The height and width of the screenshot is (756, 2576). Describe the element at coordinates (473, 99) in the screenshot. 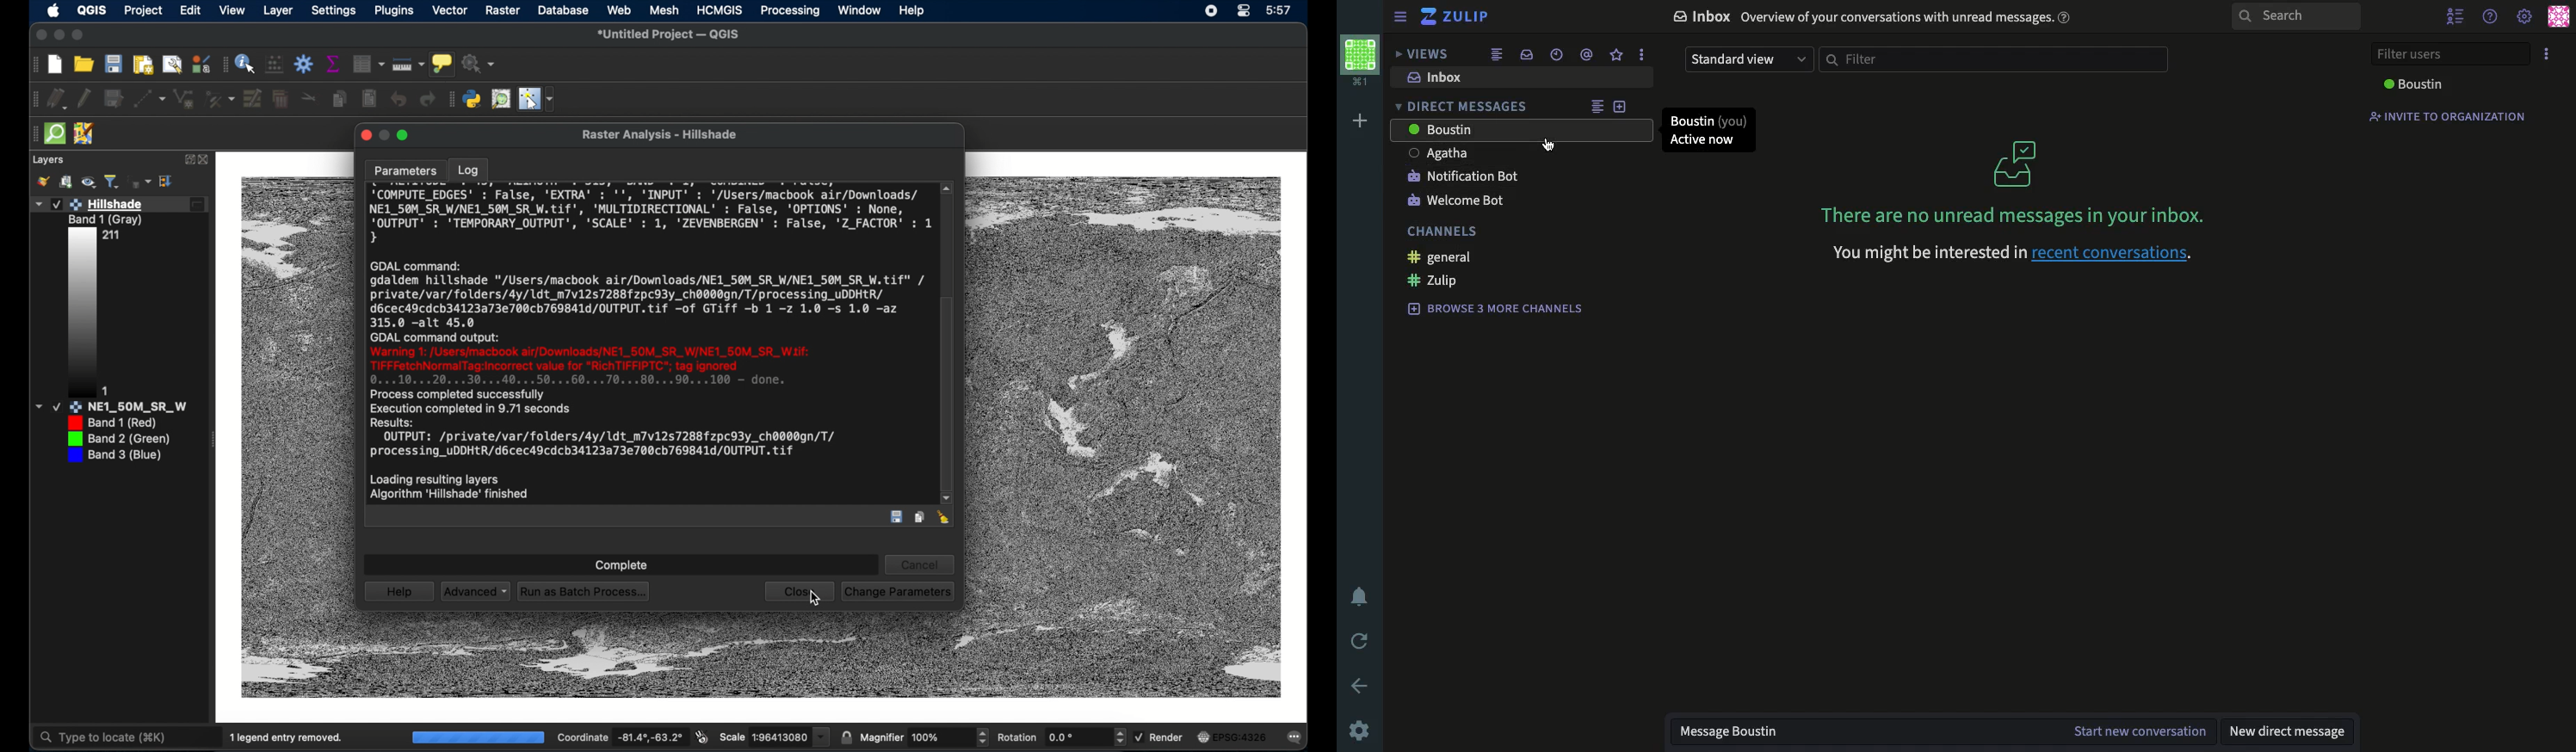

I see `python console` at that location.